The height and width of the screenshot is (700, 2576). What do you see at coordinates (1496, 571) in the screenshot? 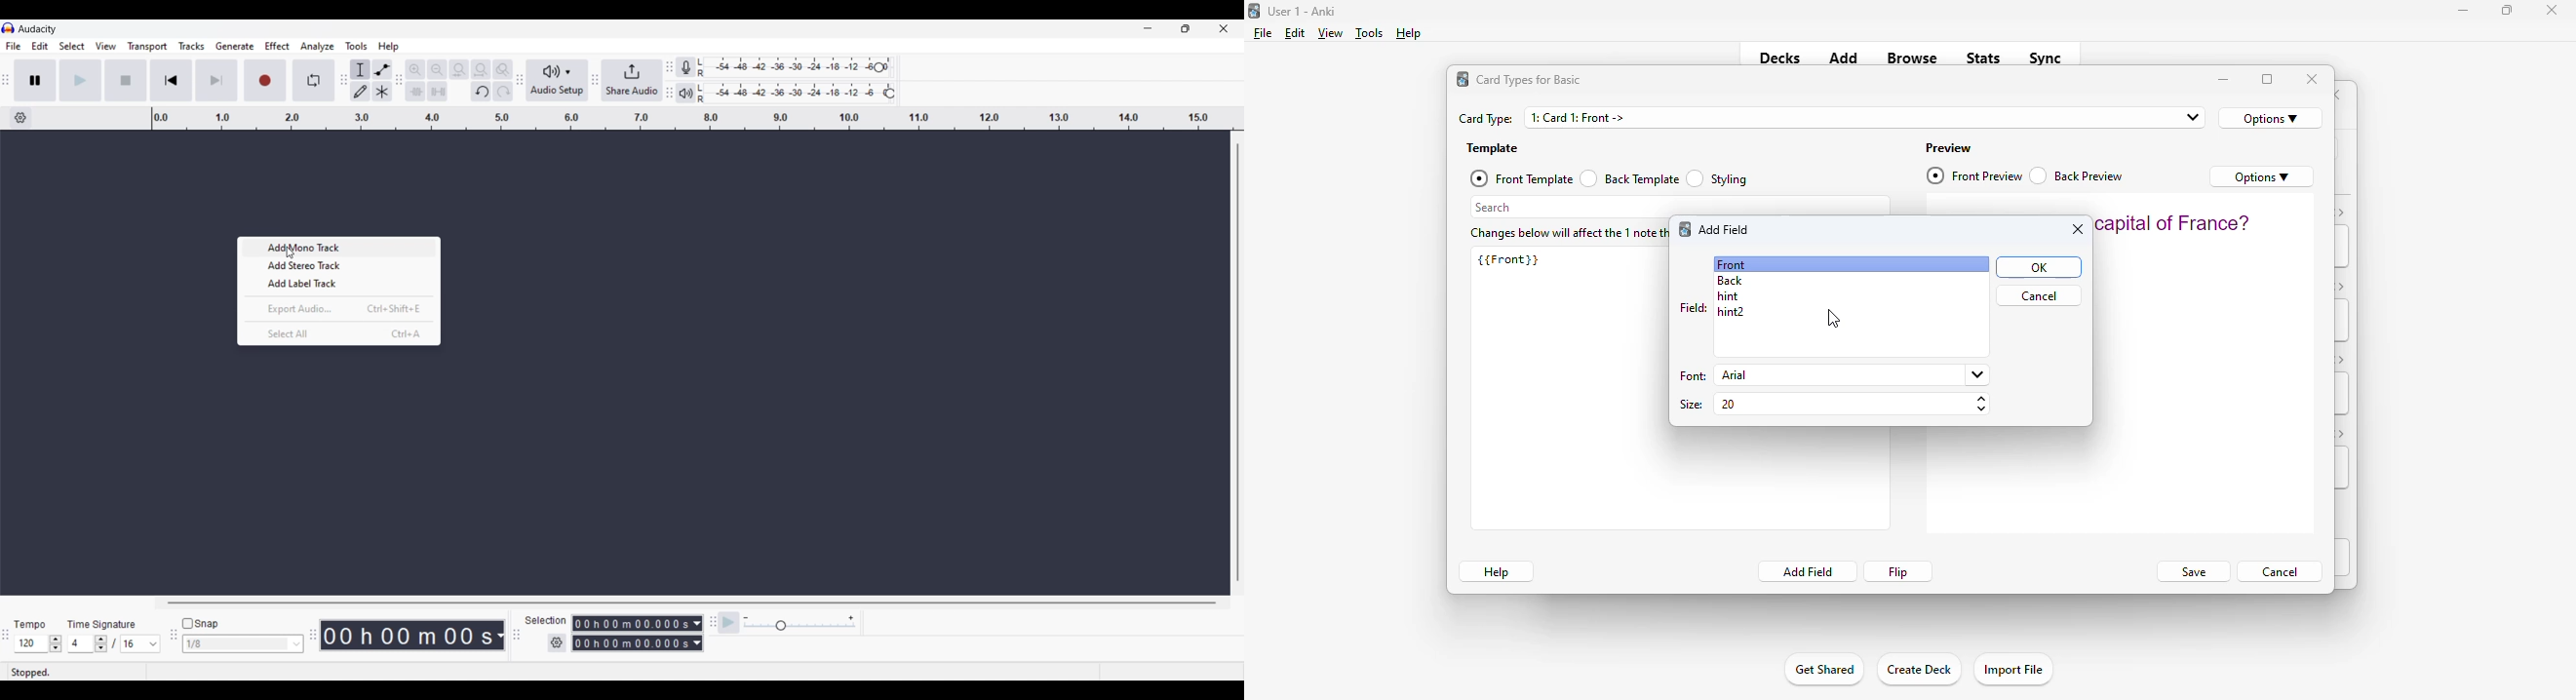
I see `help` at bounding box center [1496, 571].